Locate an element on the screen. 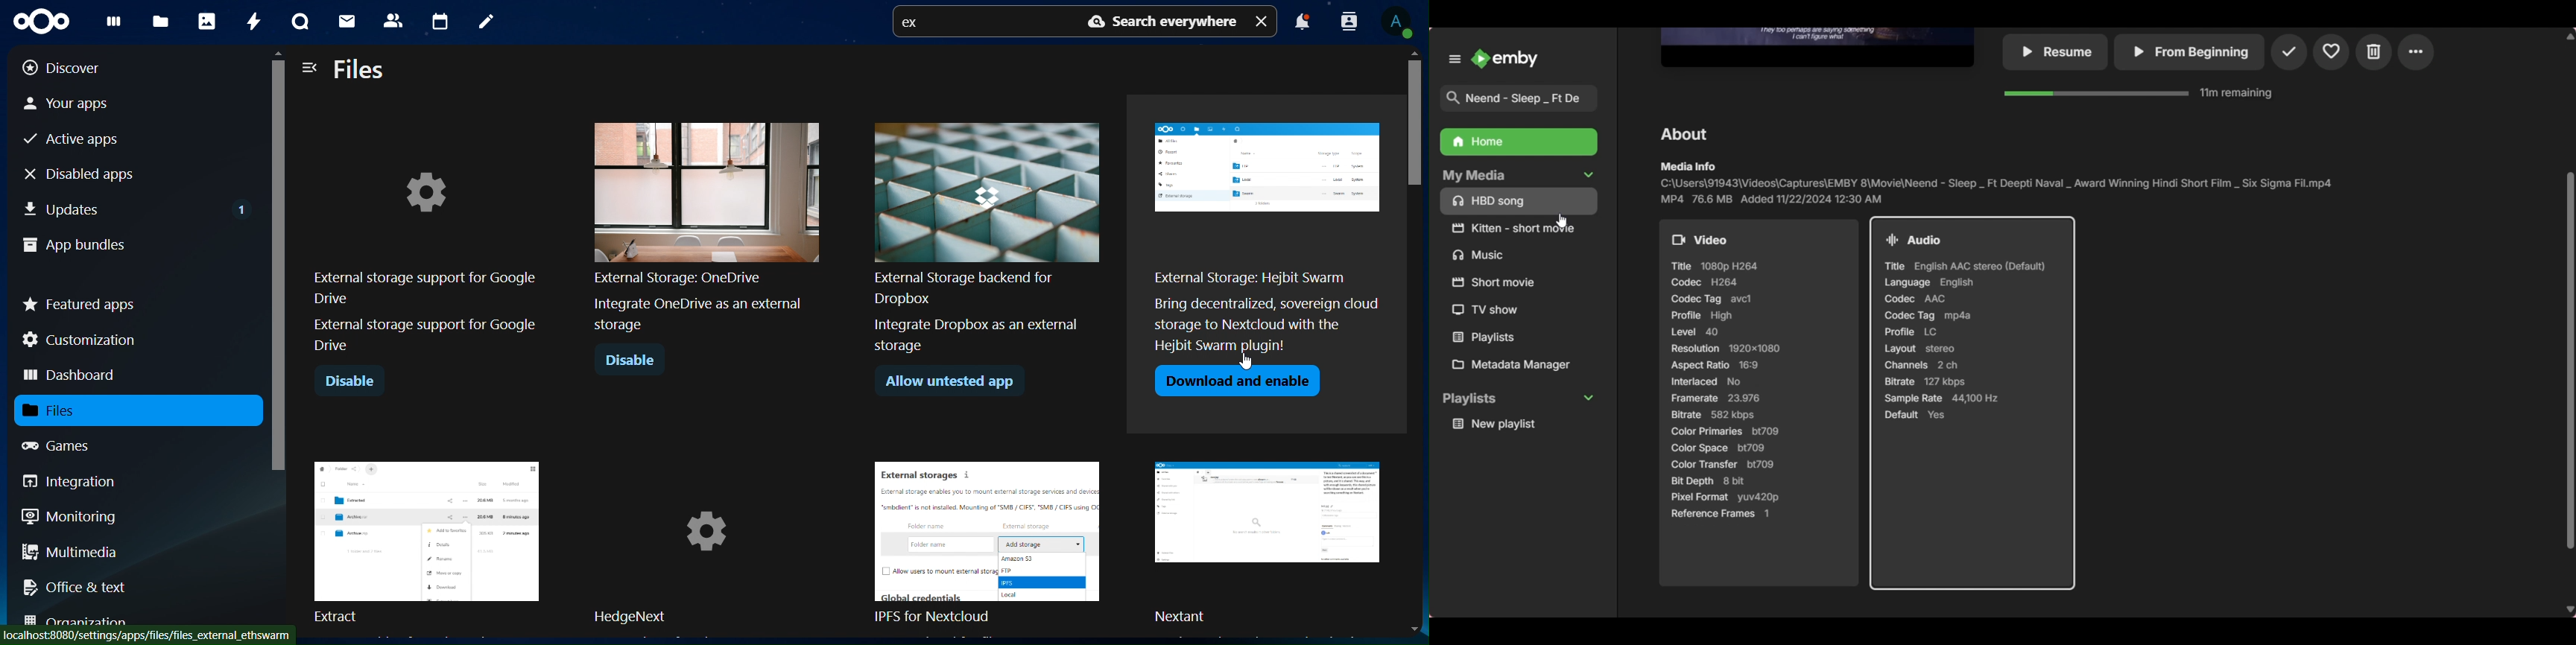 The width and height of the screenshot is (2576, 672). files is located at coordinates (163, 21).